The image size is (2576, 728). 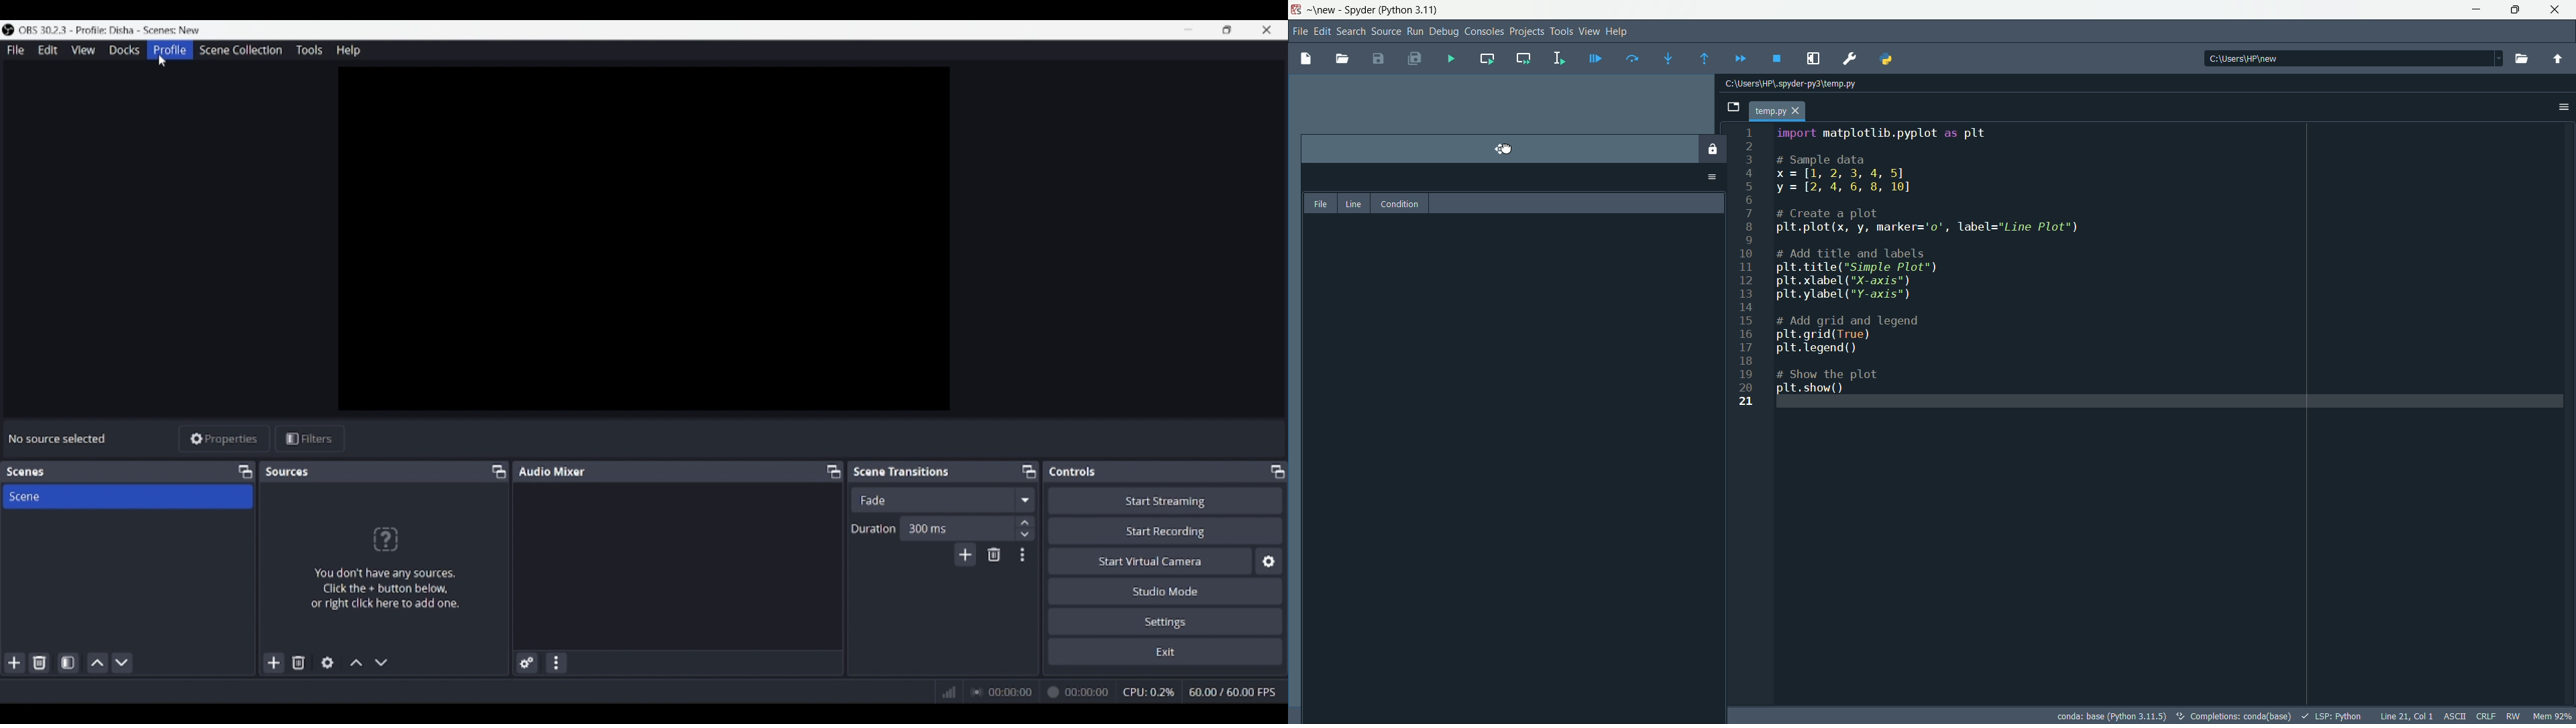 What do you see at coordinates (1150, 560) in the screenshot?
I see `Start virtual camera` at bounding box center [1150, 560].